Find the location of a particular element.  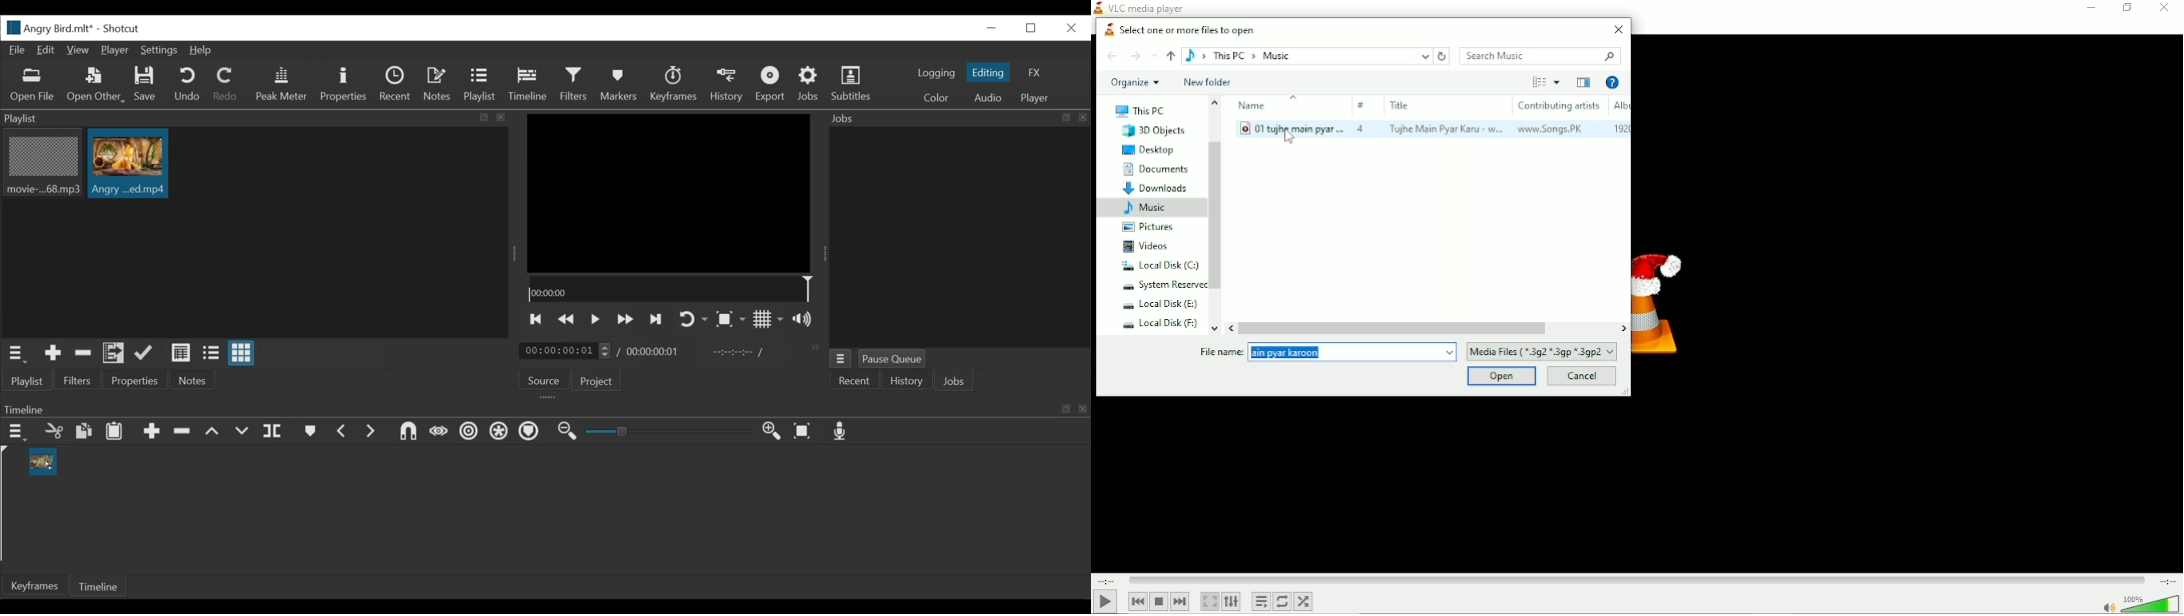

Search music is located at coordinates (1539, 56).